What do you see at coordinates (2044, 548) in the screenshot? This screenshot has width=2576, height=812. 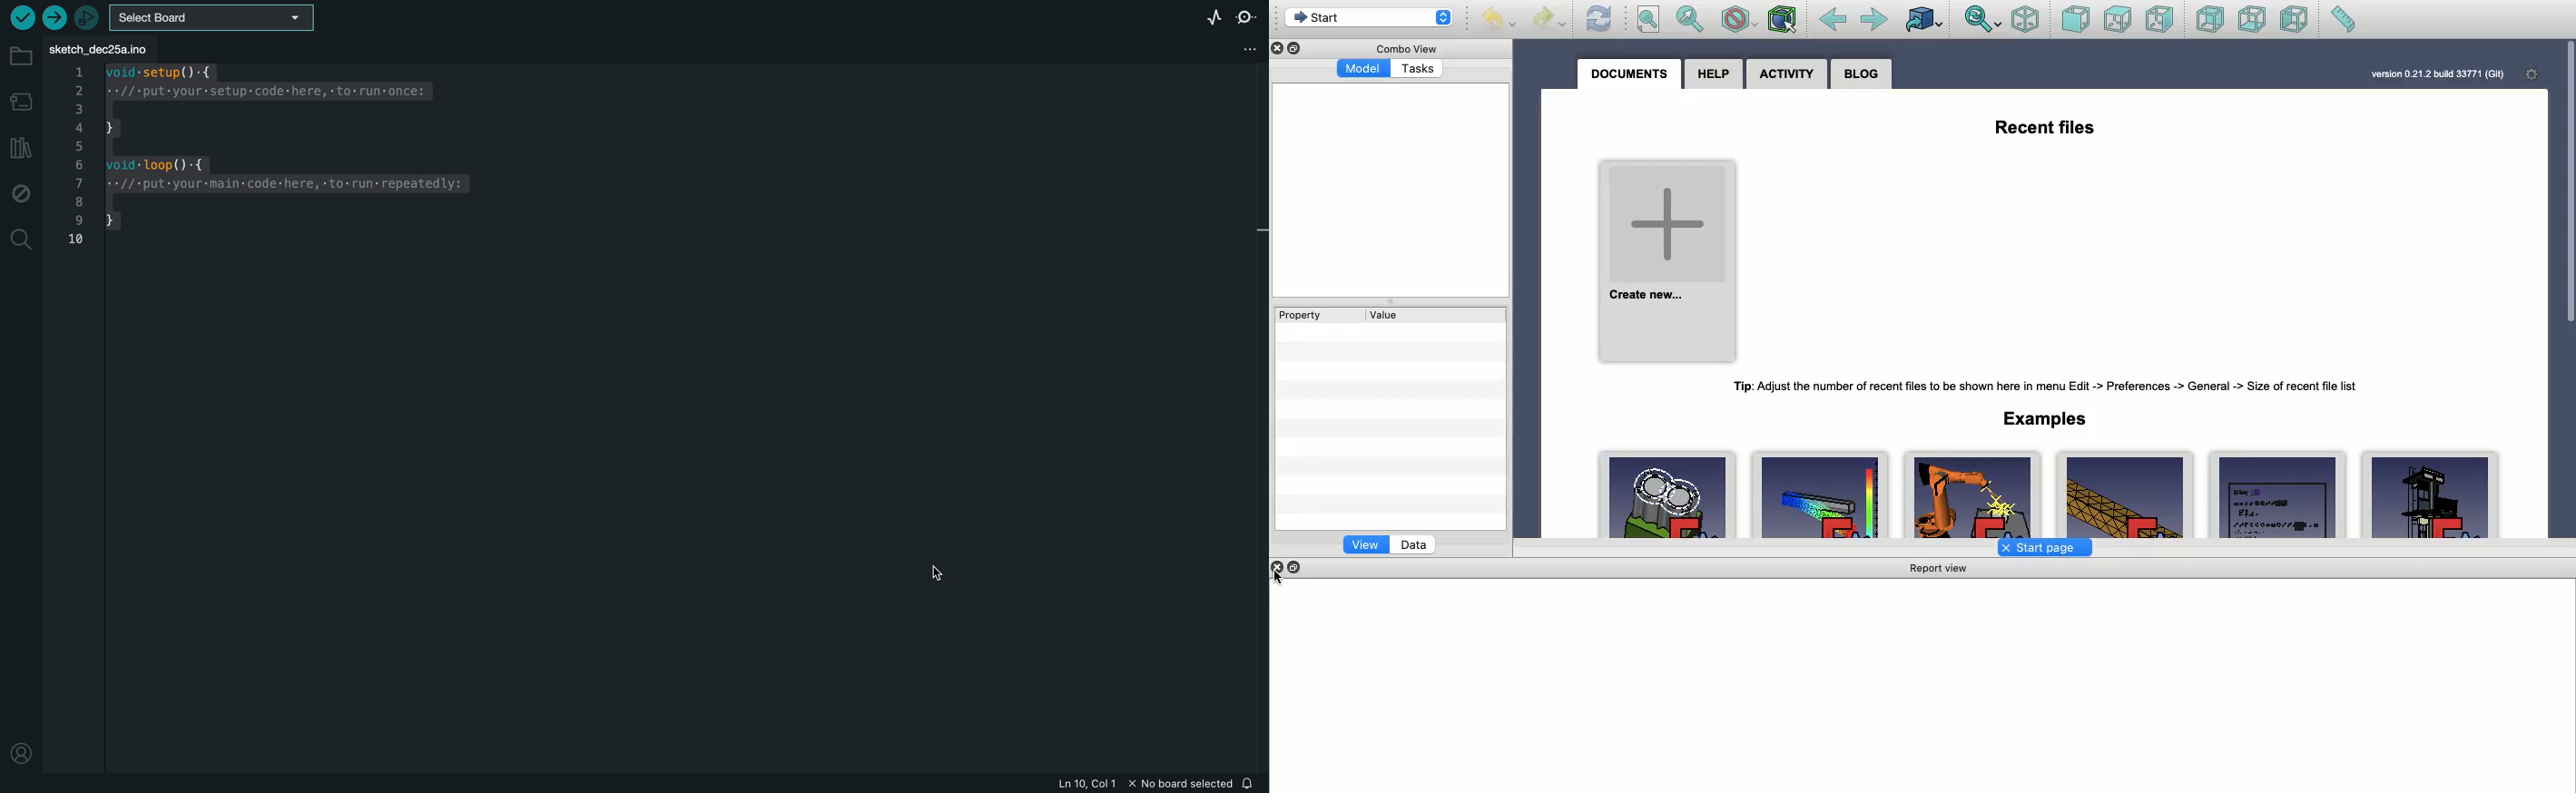 I see `Start page` at bounding box center [2044, 548].